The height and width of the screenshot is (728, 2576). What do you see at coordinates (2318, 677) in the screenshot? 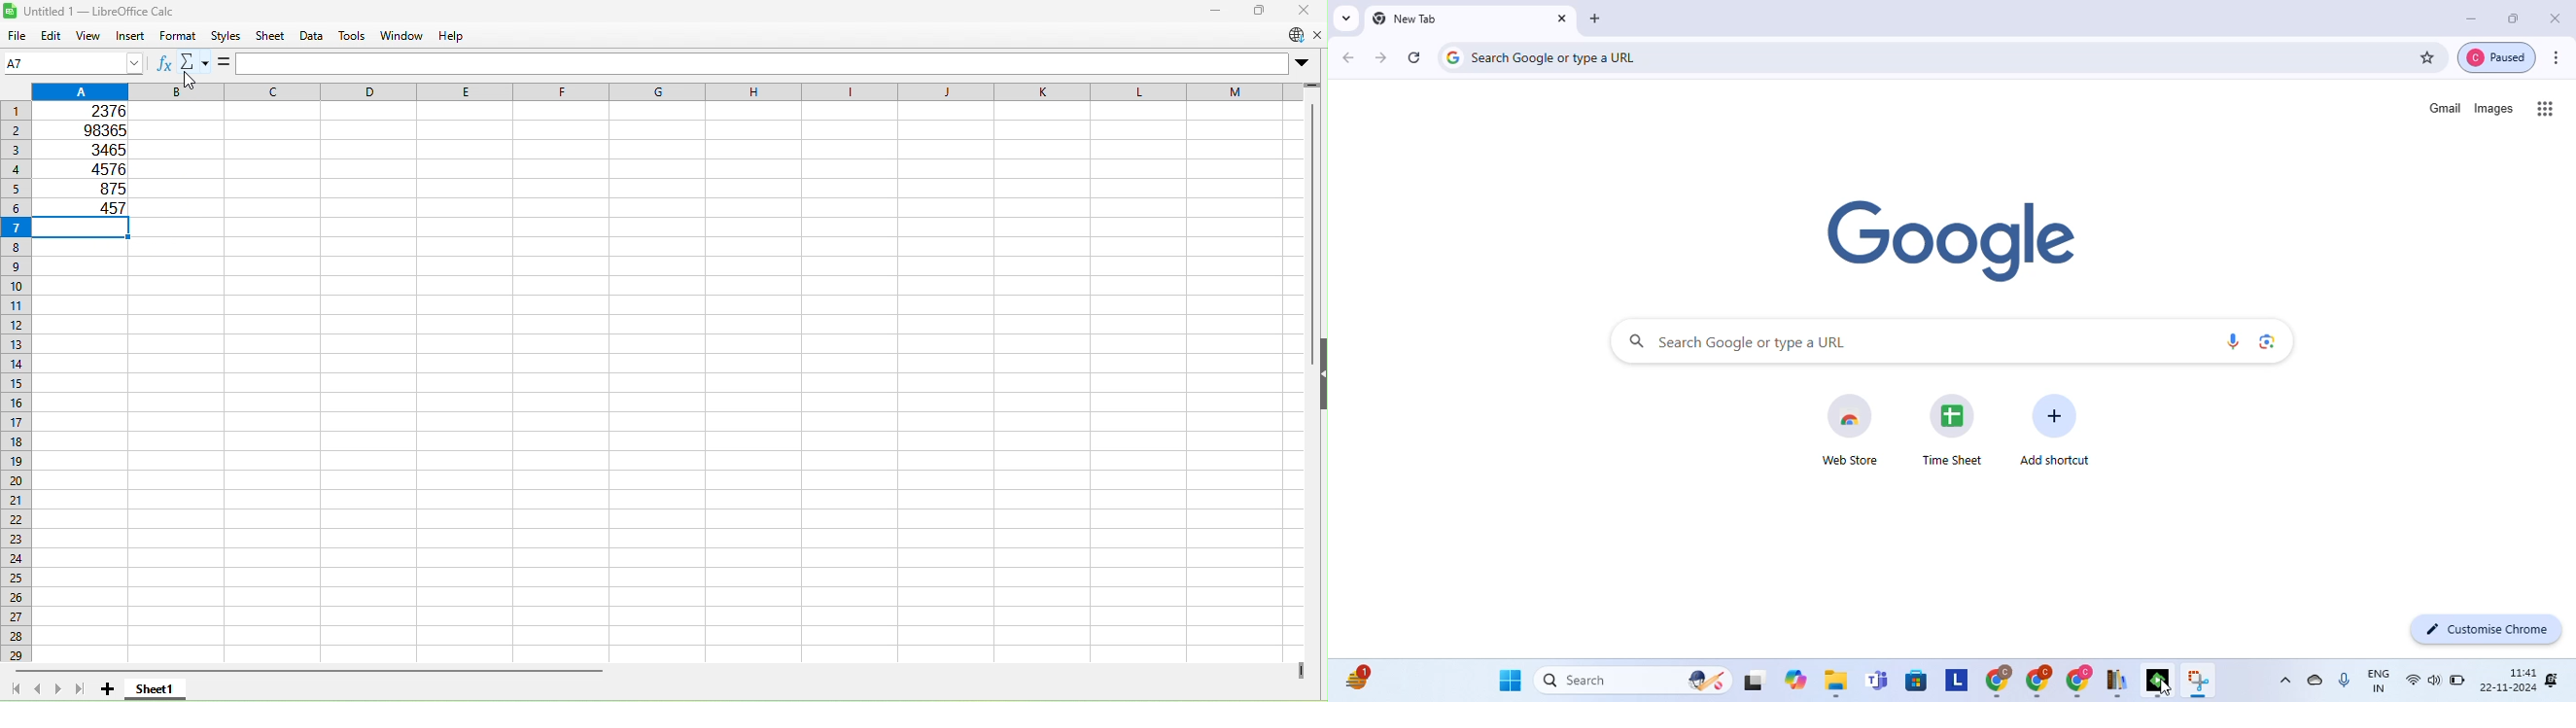
I see `OneDrive` at bounding box center [2318, 677].